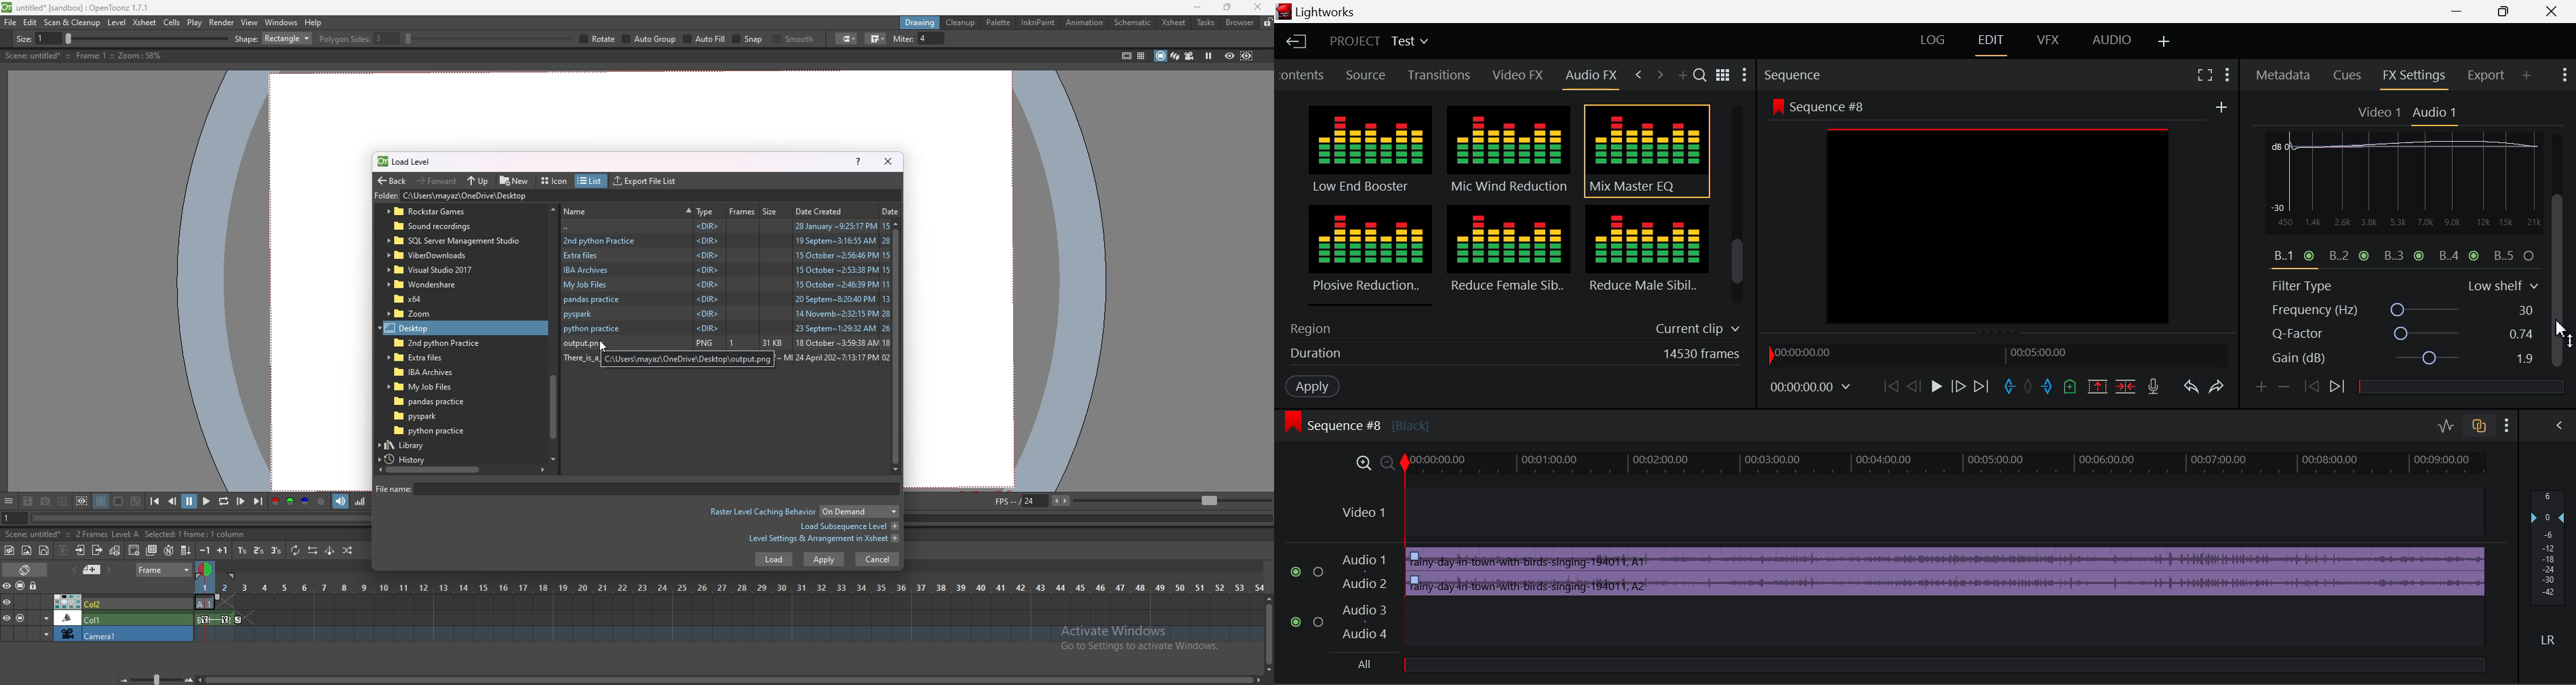 The height and width of the screenshot is (700, 2576). What do you see at coordinates (2050, 43) in the screenshot?
I see `VFX Layout` at bounding box center [2050, 43].